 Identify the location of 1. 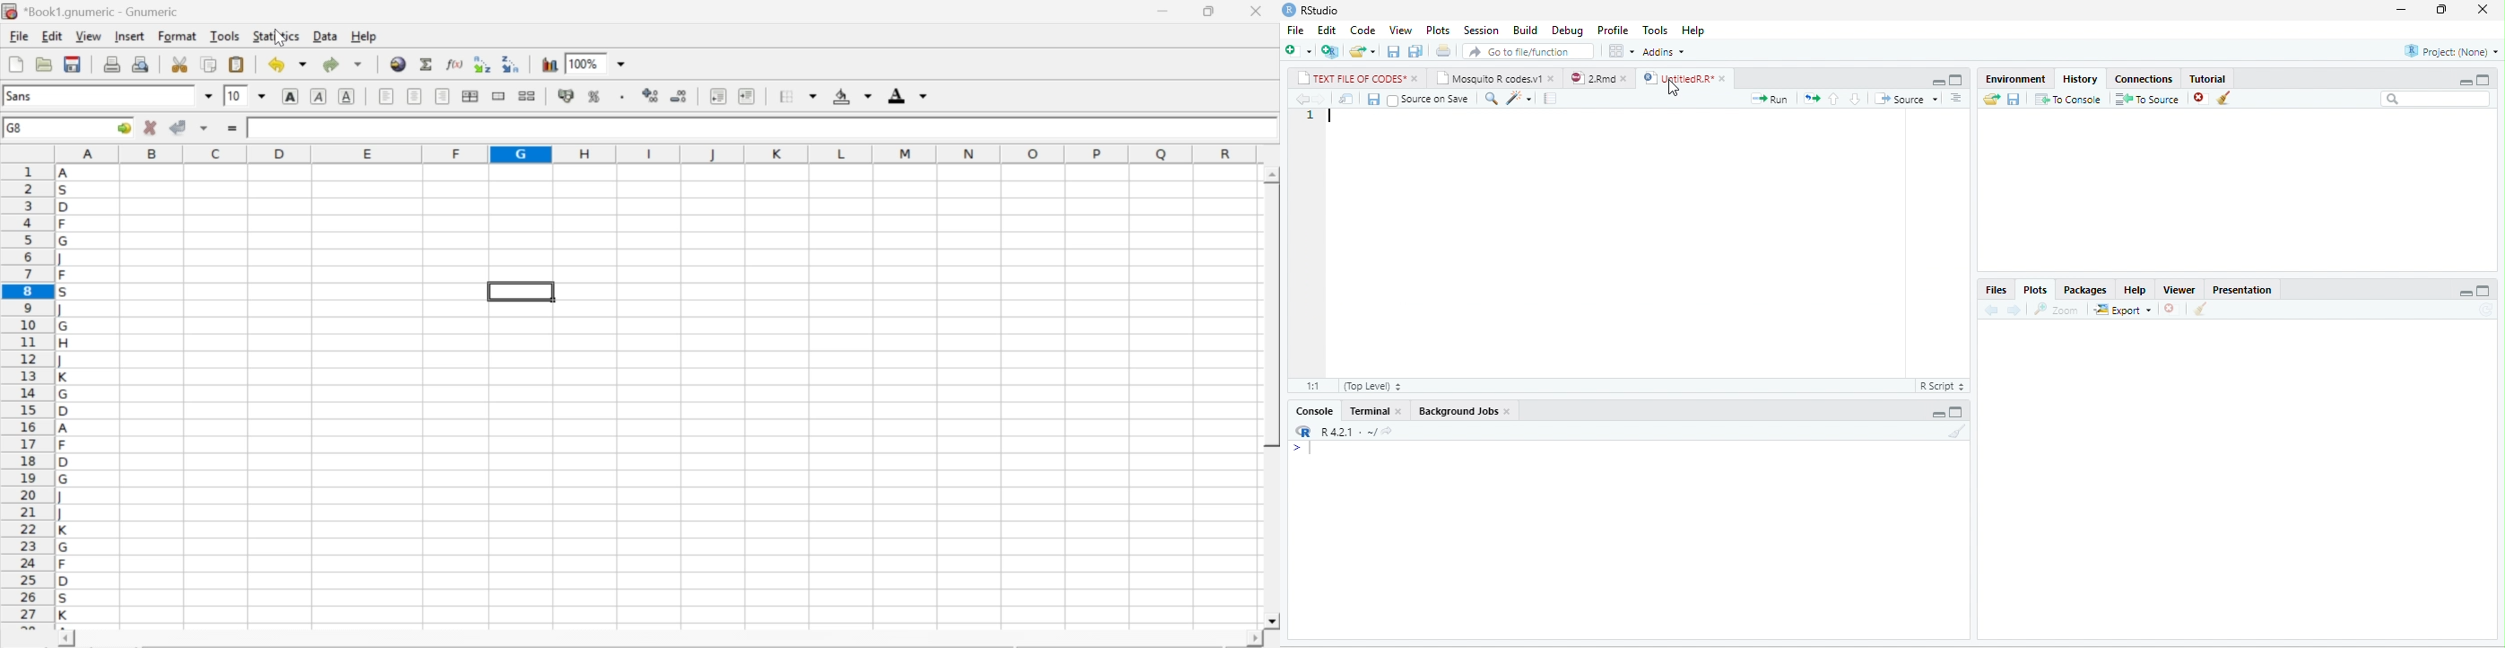
(1312, 117).